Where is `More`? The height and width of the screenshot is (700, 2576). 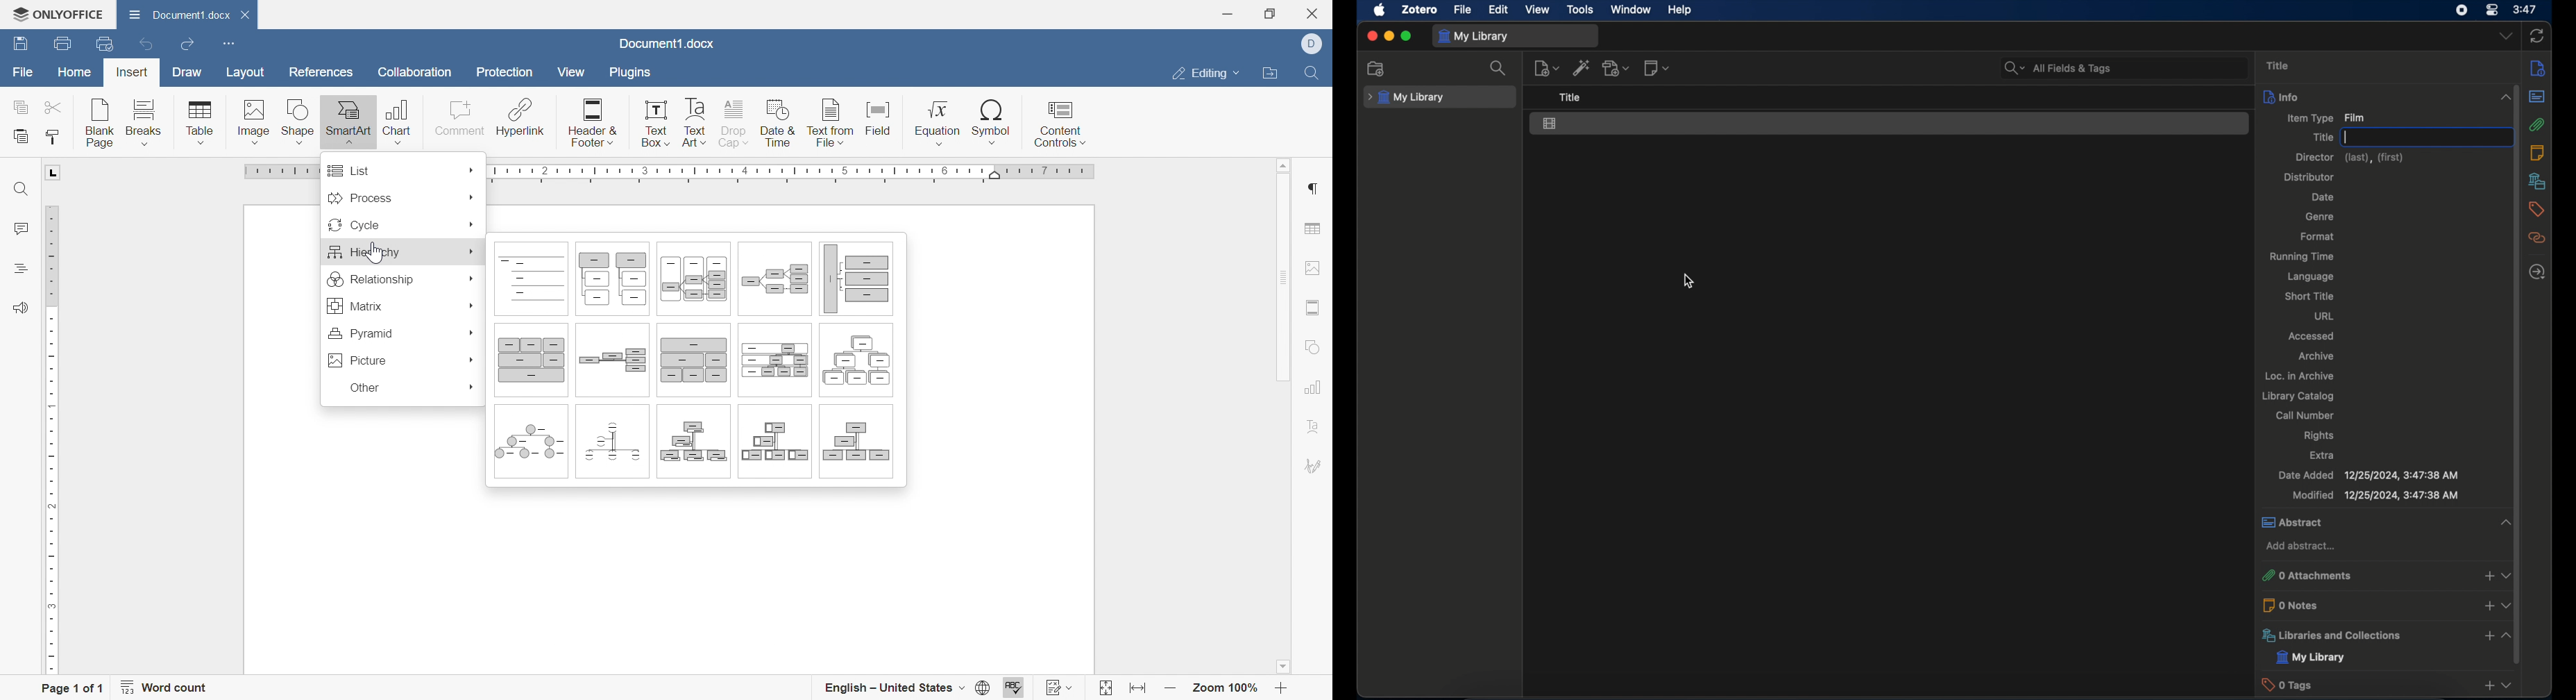
More is located at coordinates (469, 331).